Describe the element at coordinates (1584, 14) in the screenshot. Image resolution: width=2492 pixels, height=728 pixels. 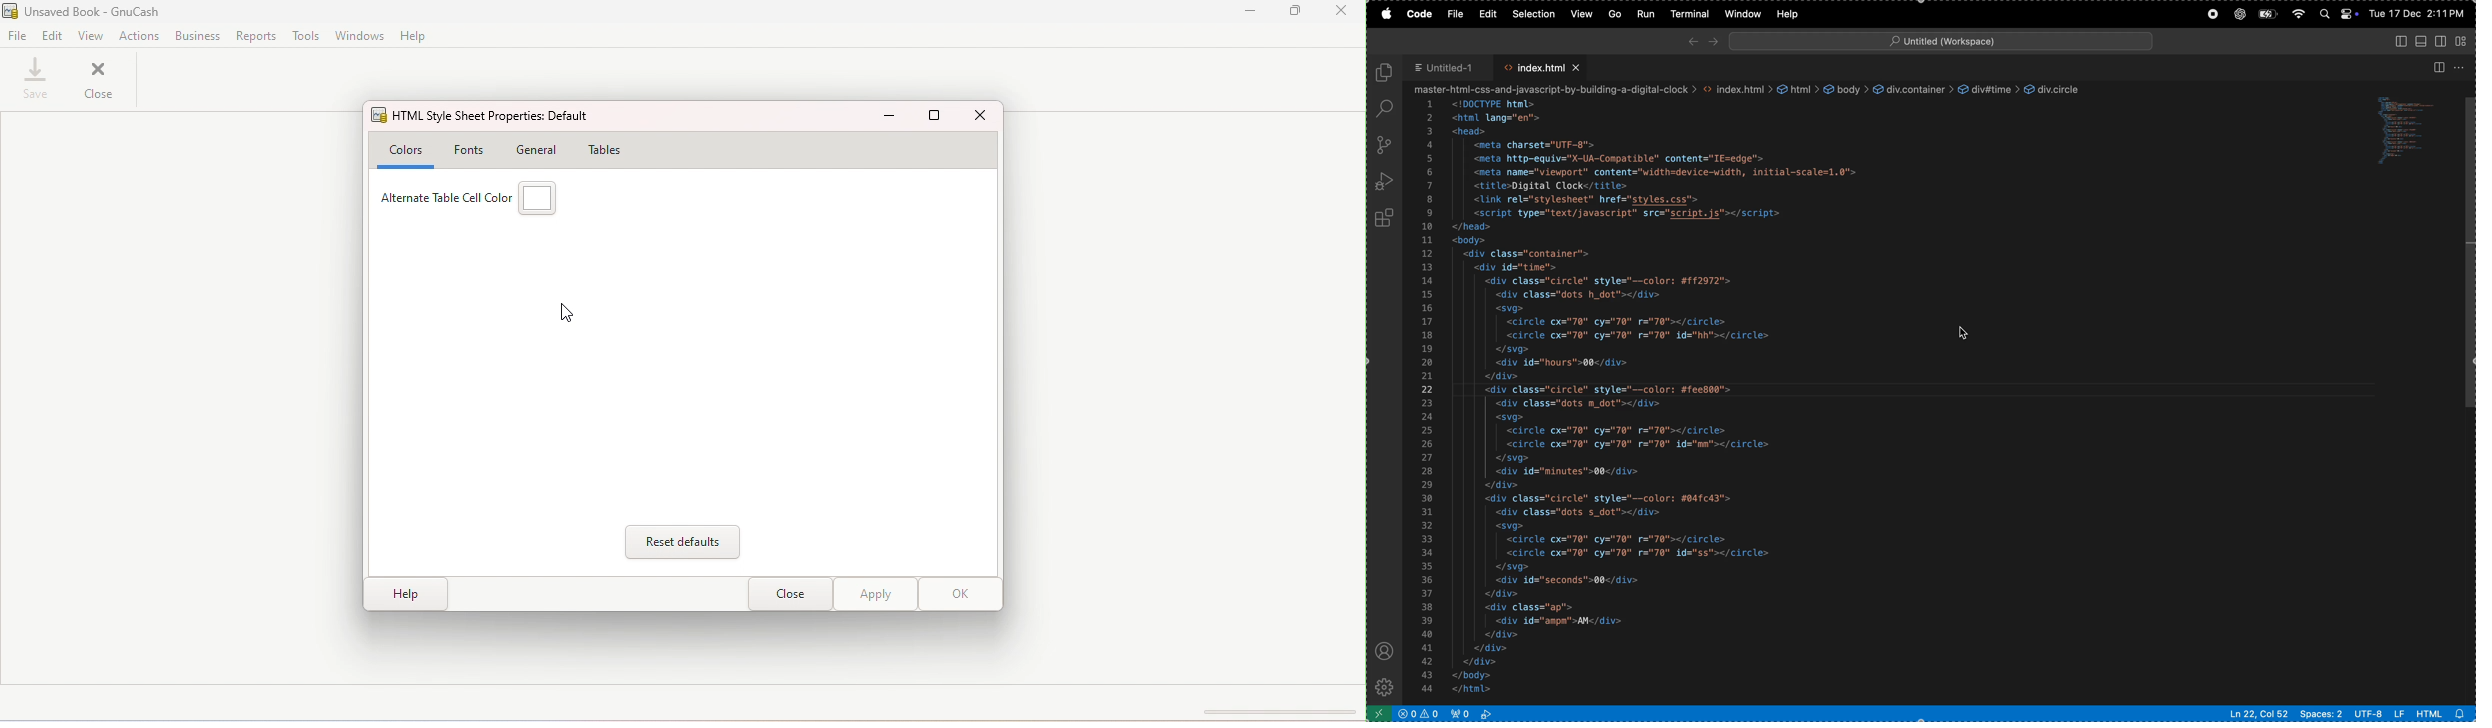
I see `view` at that location.